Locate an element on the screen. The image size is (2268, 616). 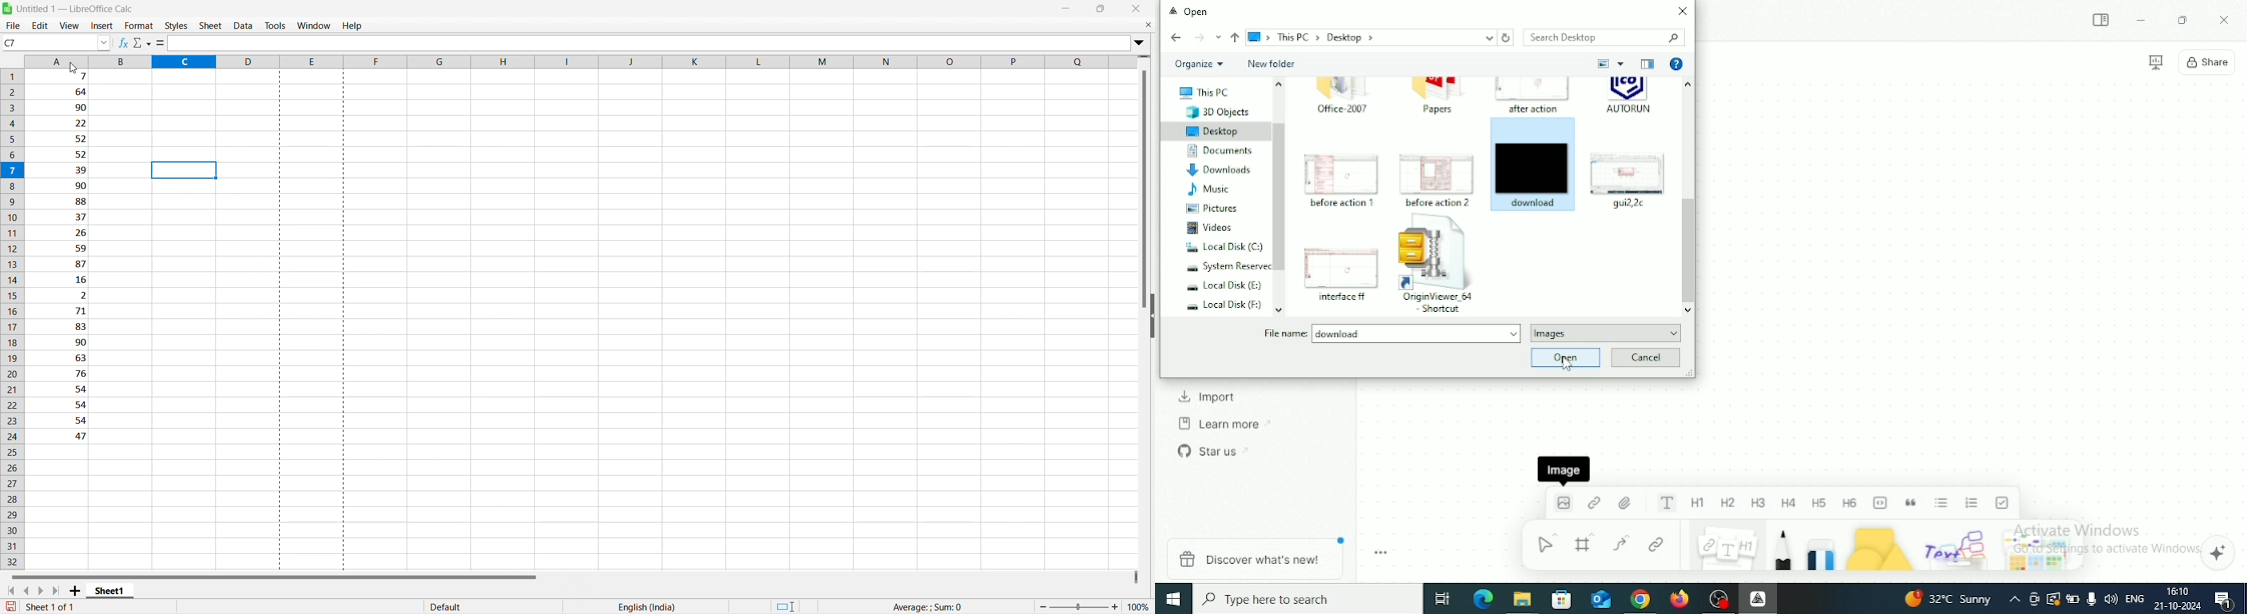
Back is located at coordinates (1176, 39).